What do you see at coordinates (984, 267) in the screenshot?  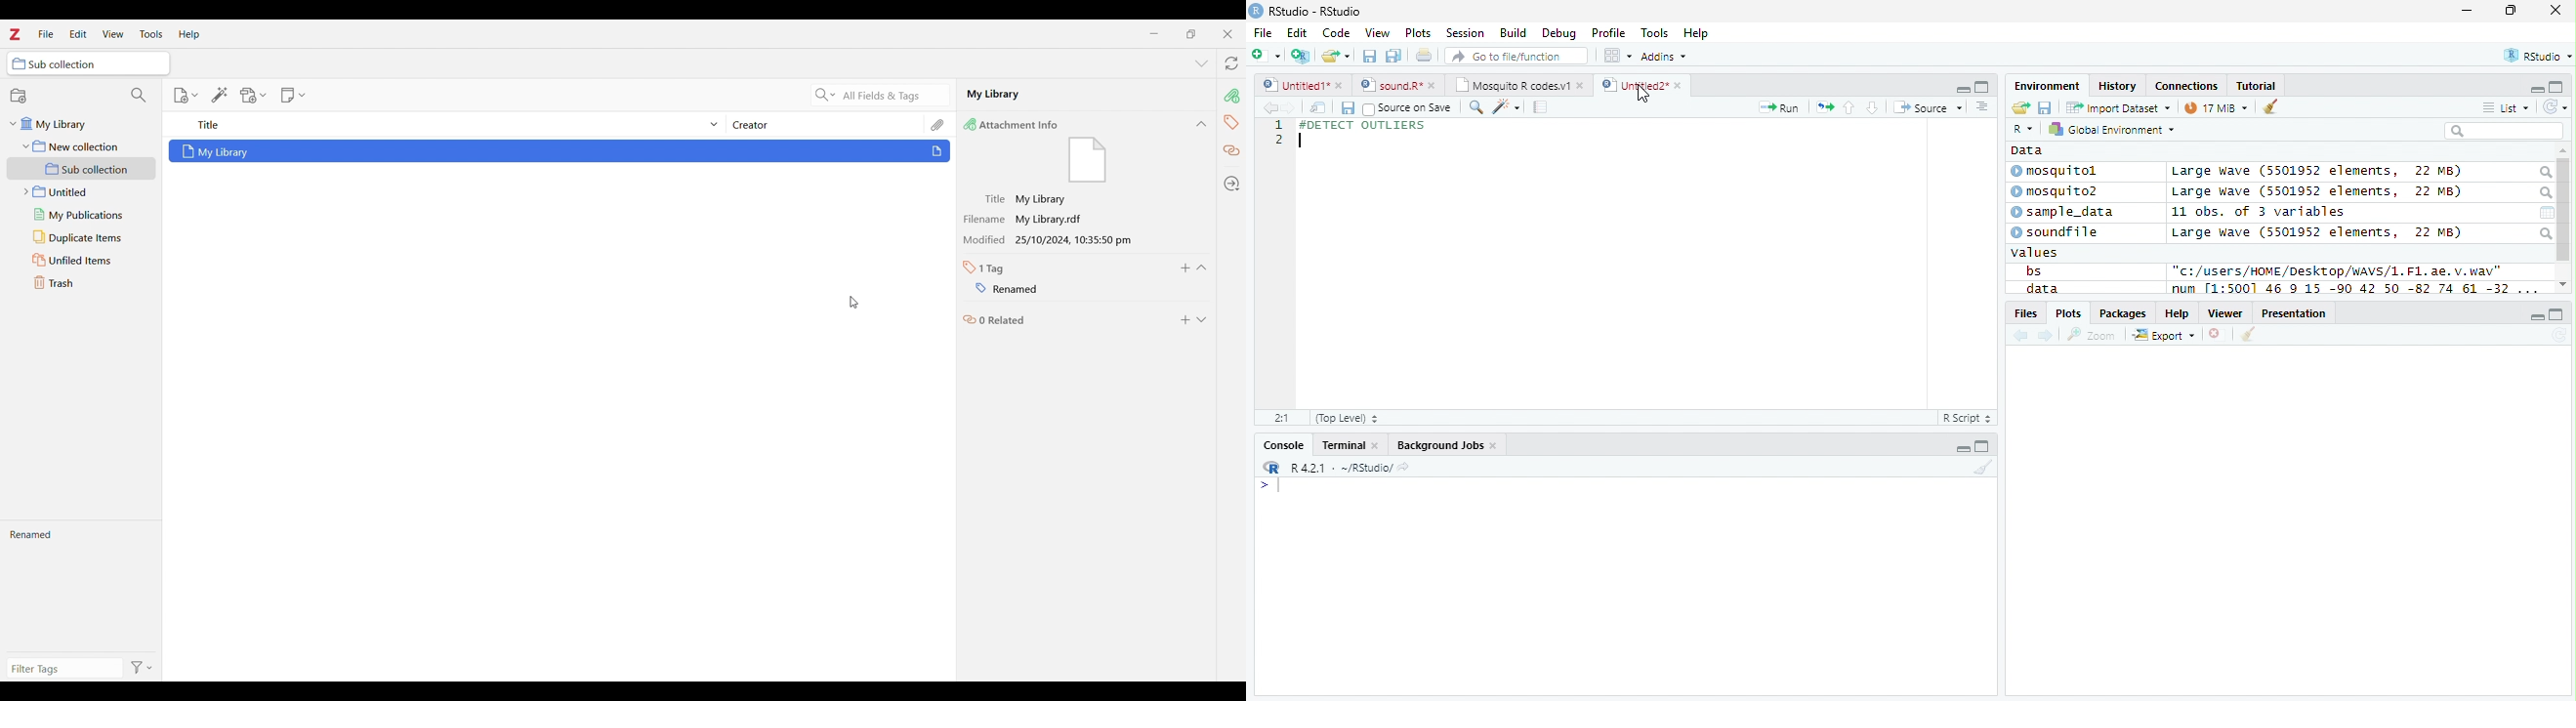 I see `Total number of tags` at bounding box center [984, 267].